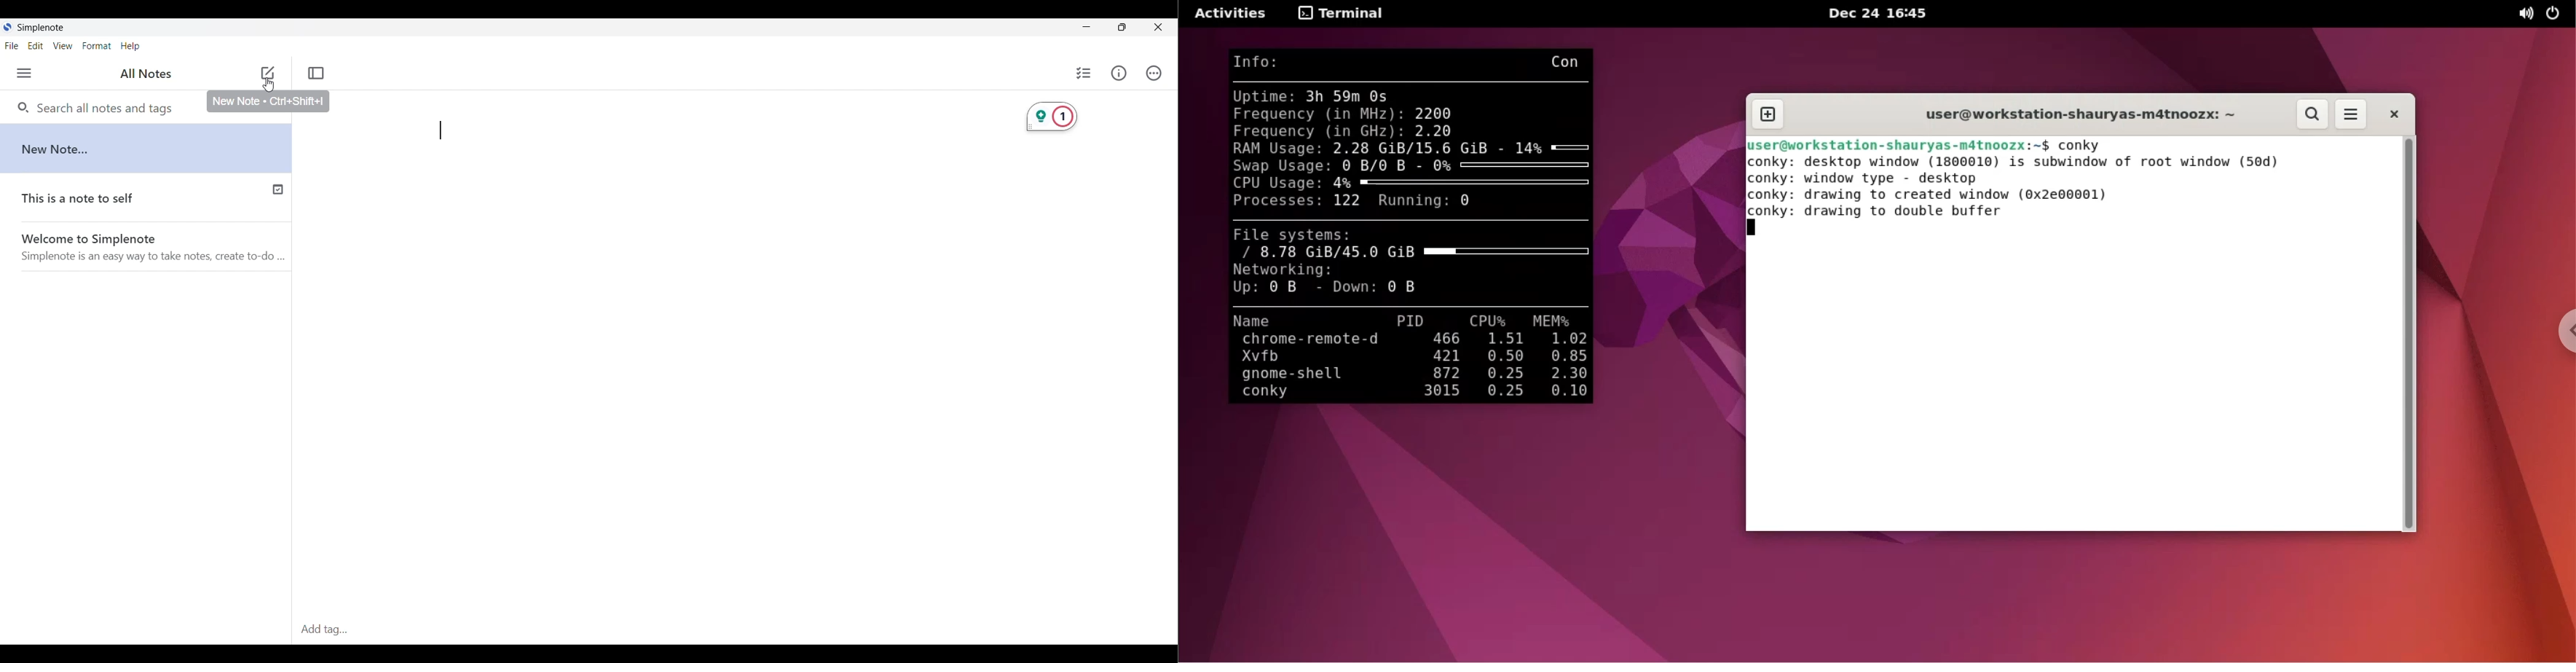 The image size is (2576, 672). Describe the element at coordinates (147, 196) in the screenshot. I see `This is a note to self(Published note indicated with a check icon)` at that location.